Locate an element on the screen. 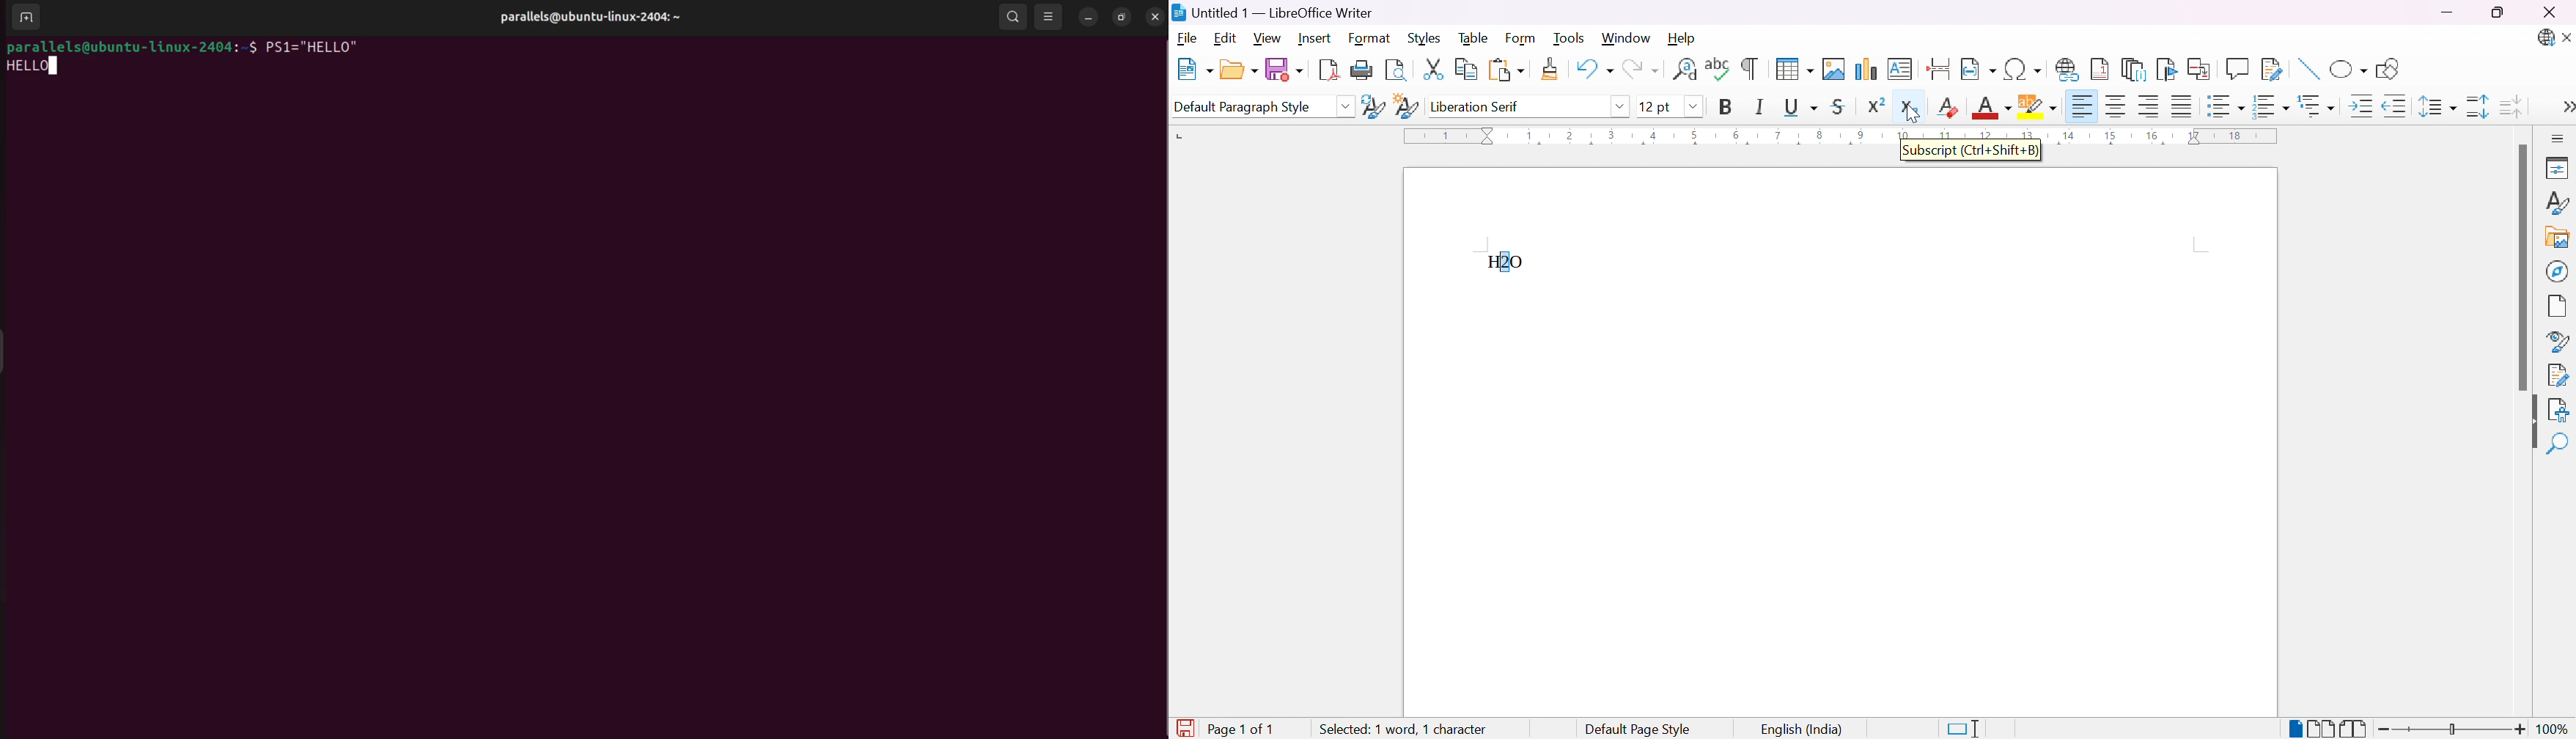  Insert page break is located at coordinates (1940, 69).